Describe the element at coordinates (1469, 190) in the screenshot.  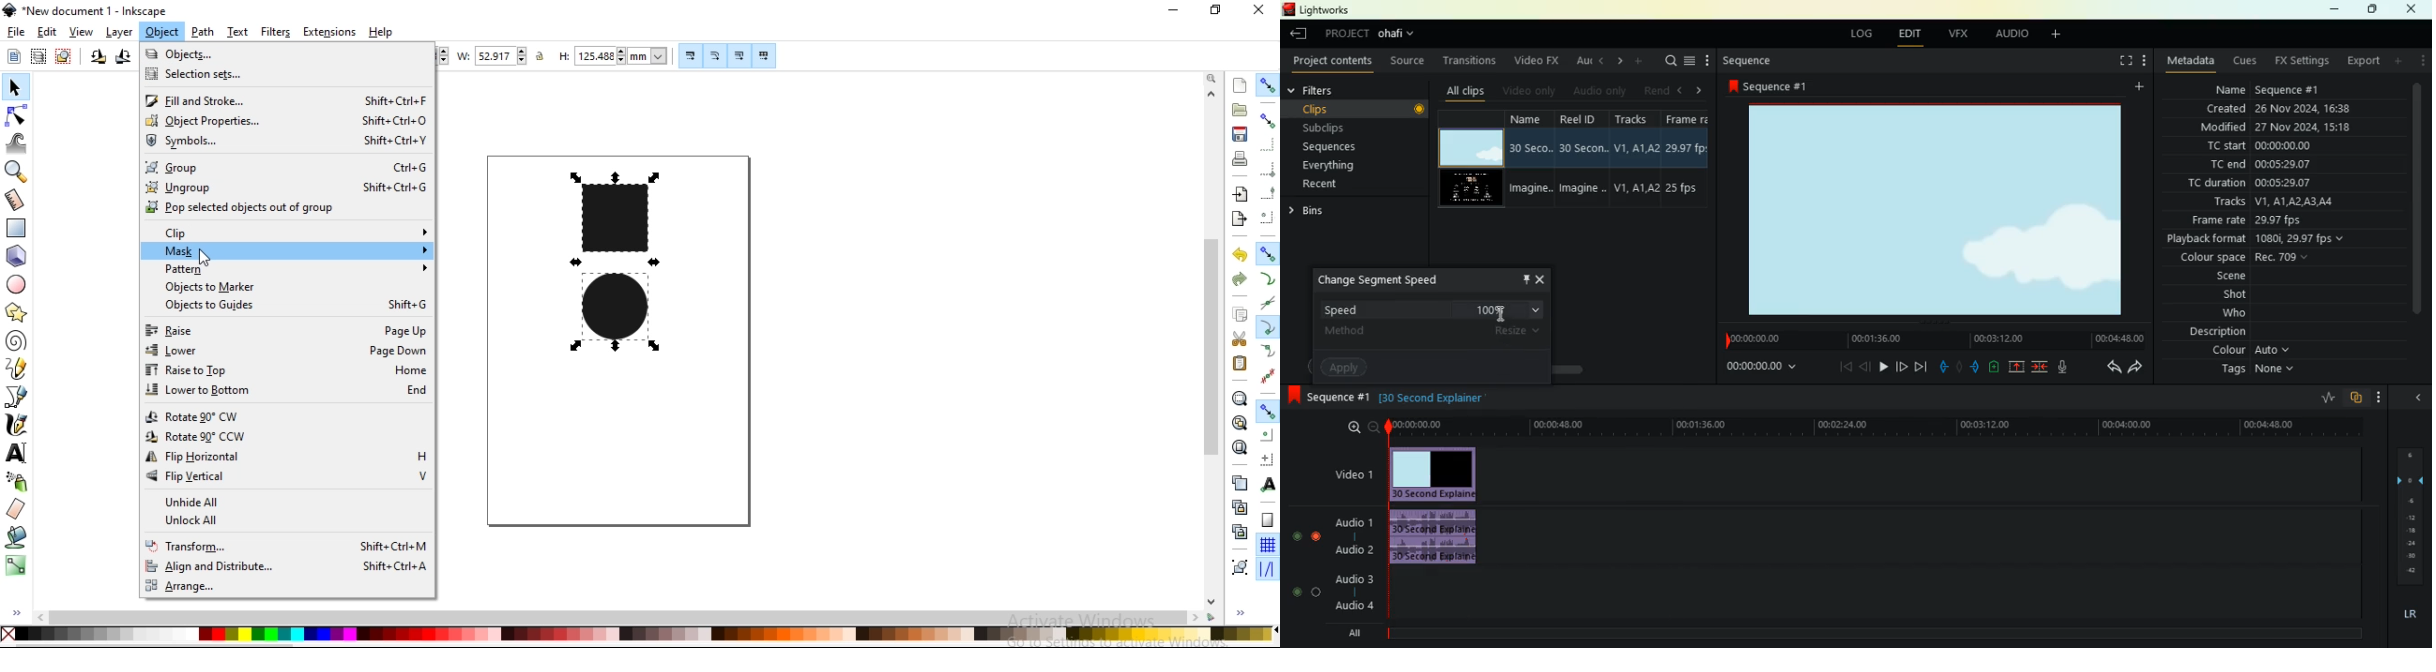
I see `video` at that location.